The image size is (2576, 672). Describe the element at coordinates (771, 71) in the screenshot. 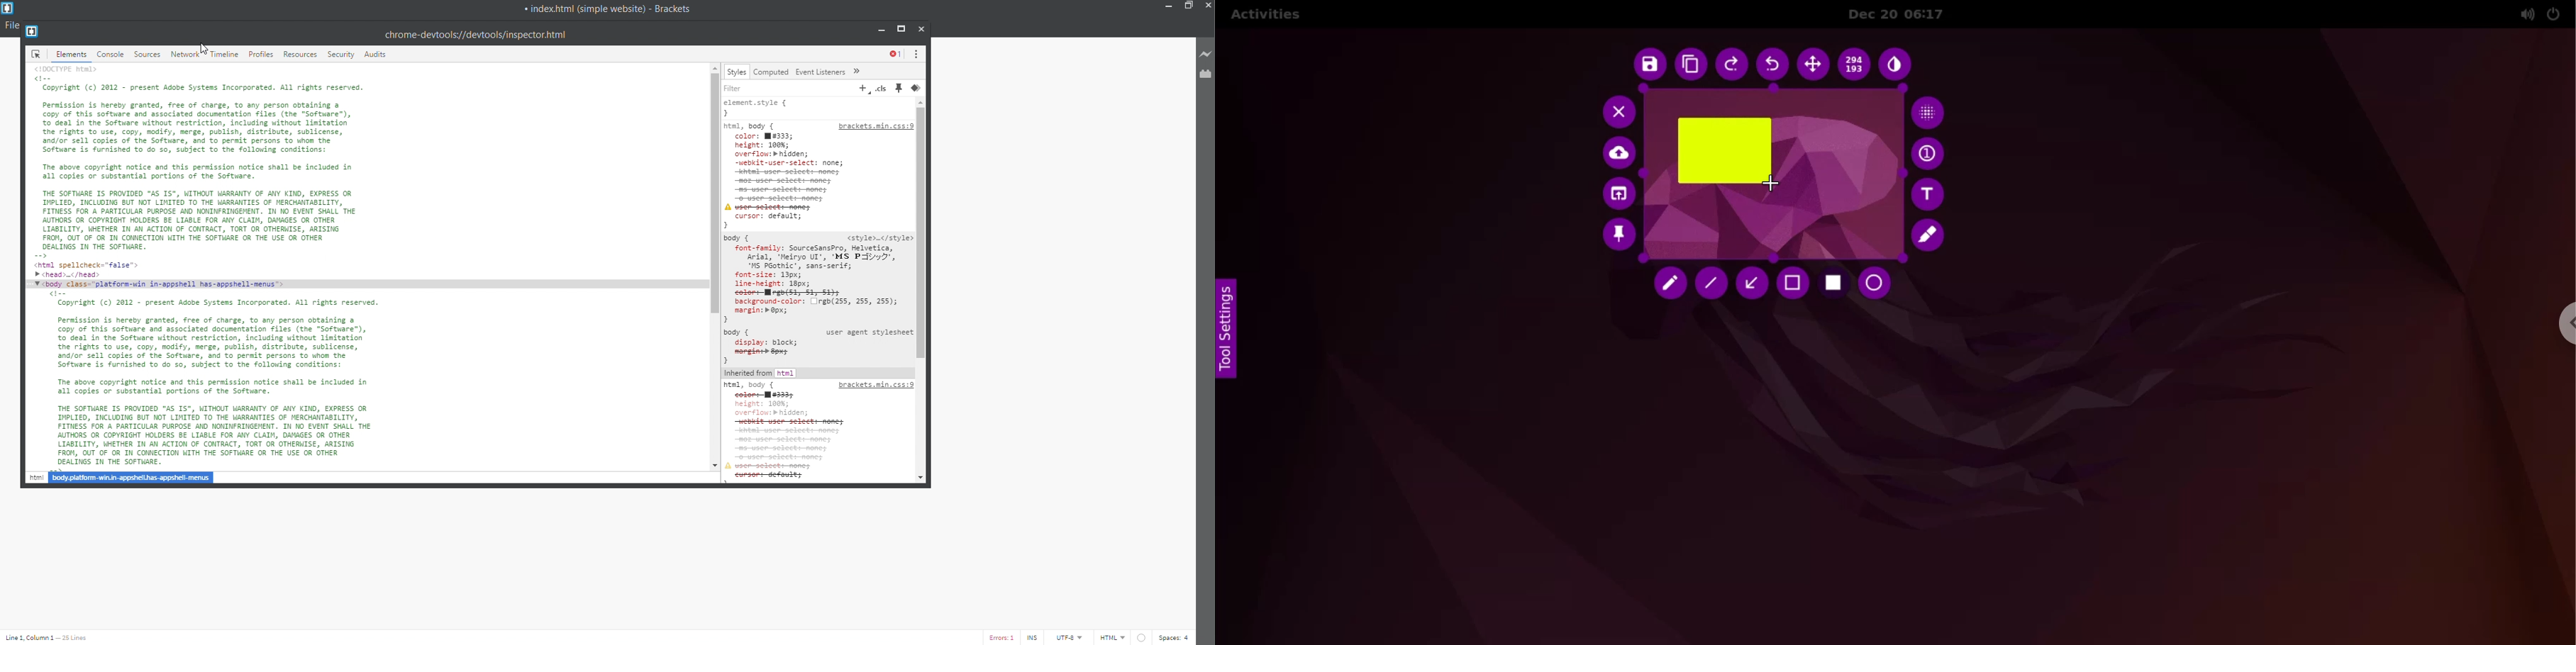

I see `computed` at that location.